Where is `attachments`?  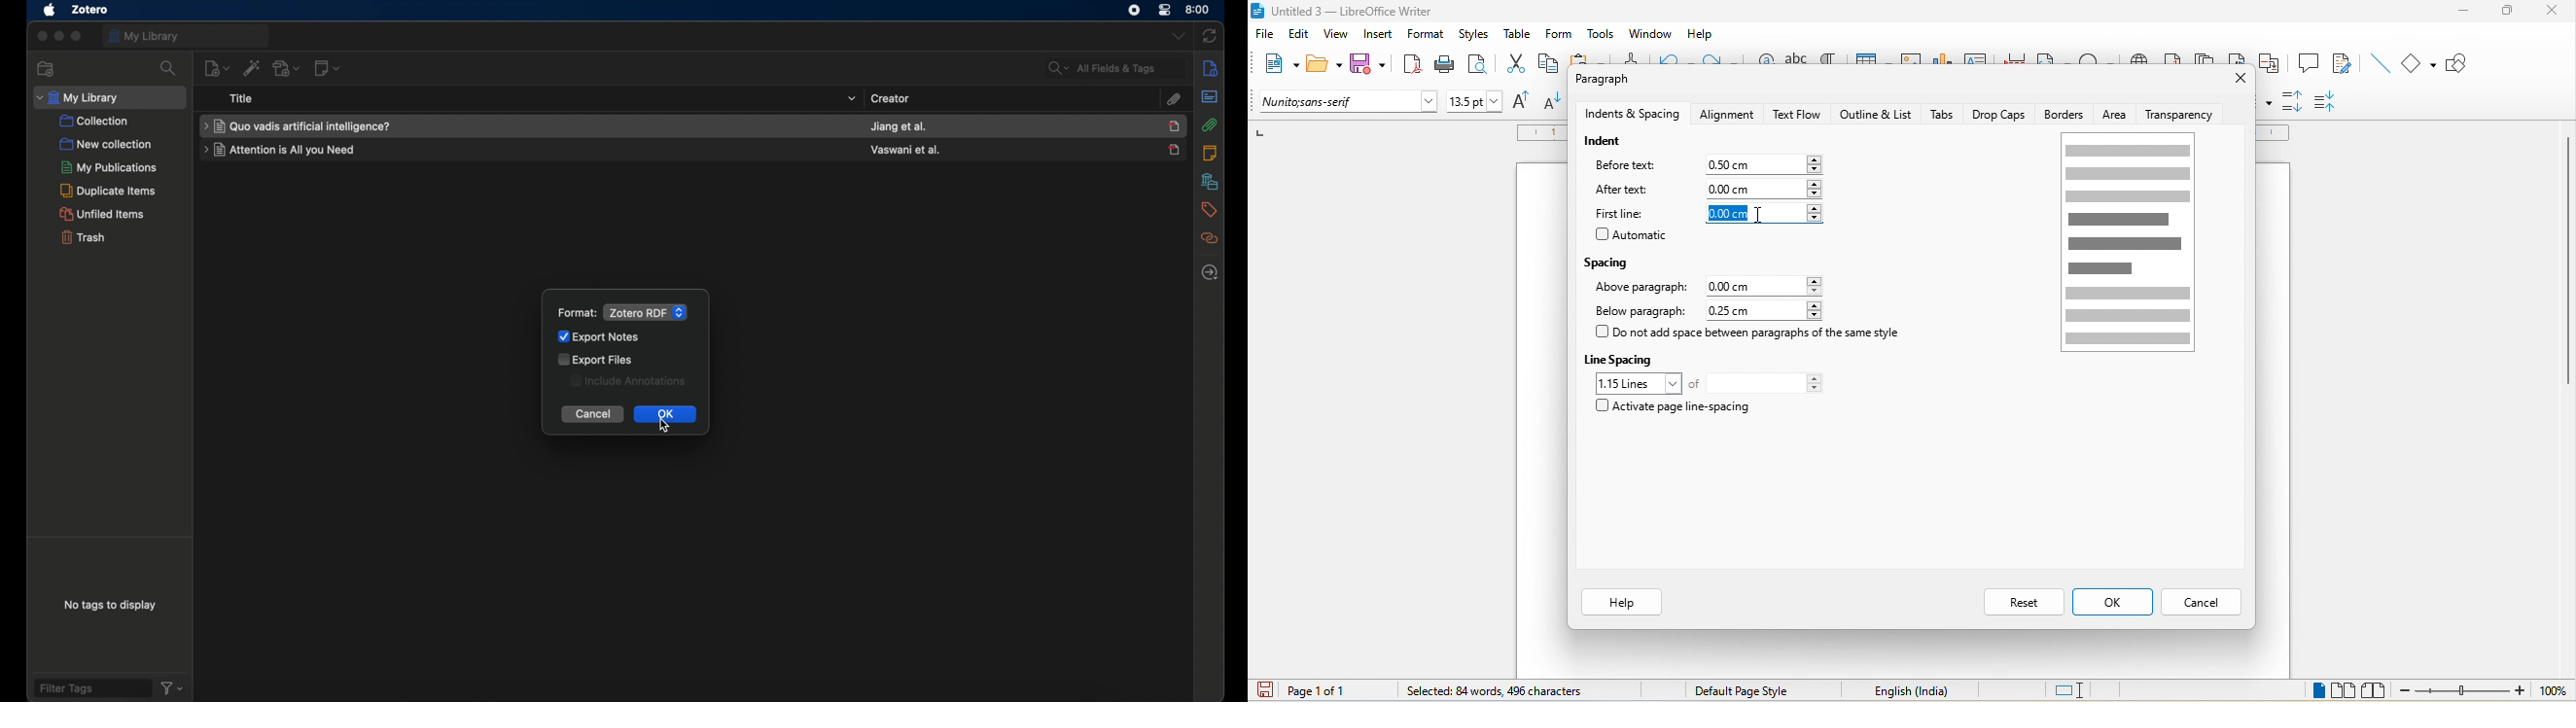 attachments is located at coordinates (1173, 100).